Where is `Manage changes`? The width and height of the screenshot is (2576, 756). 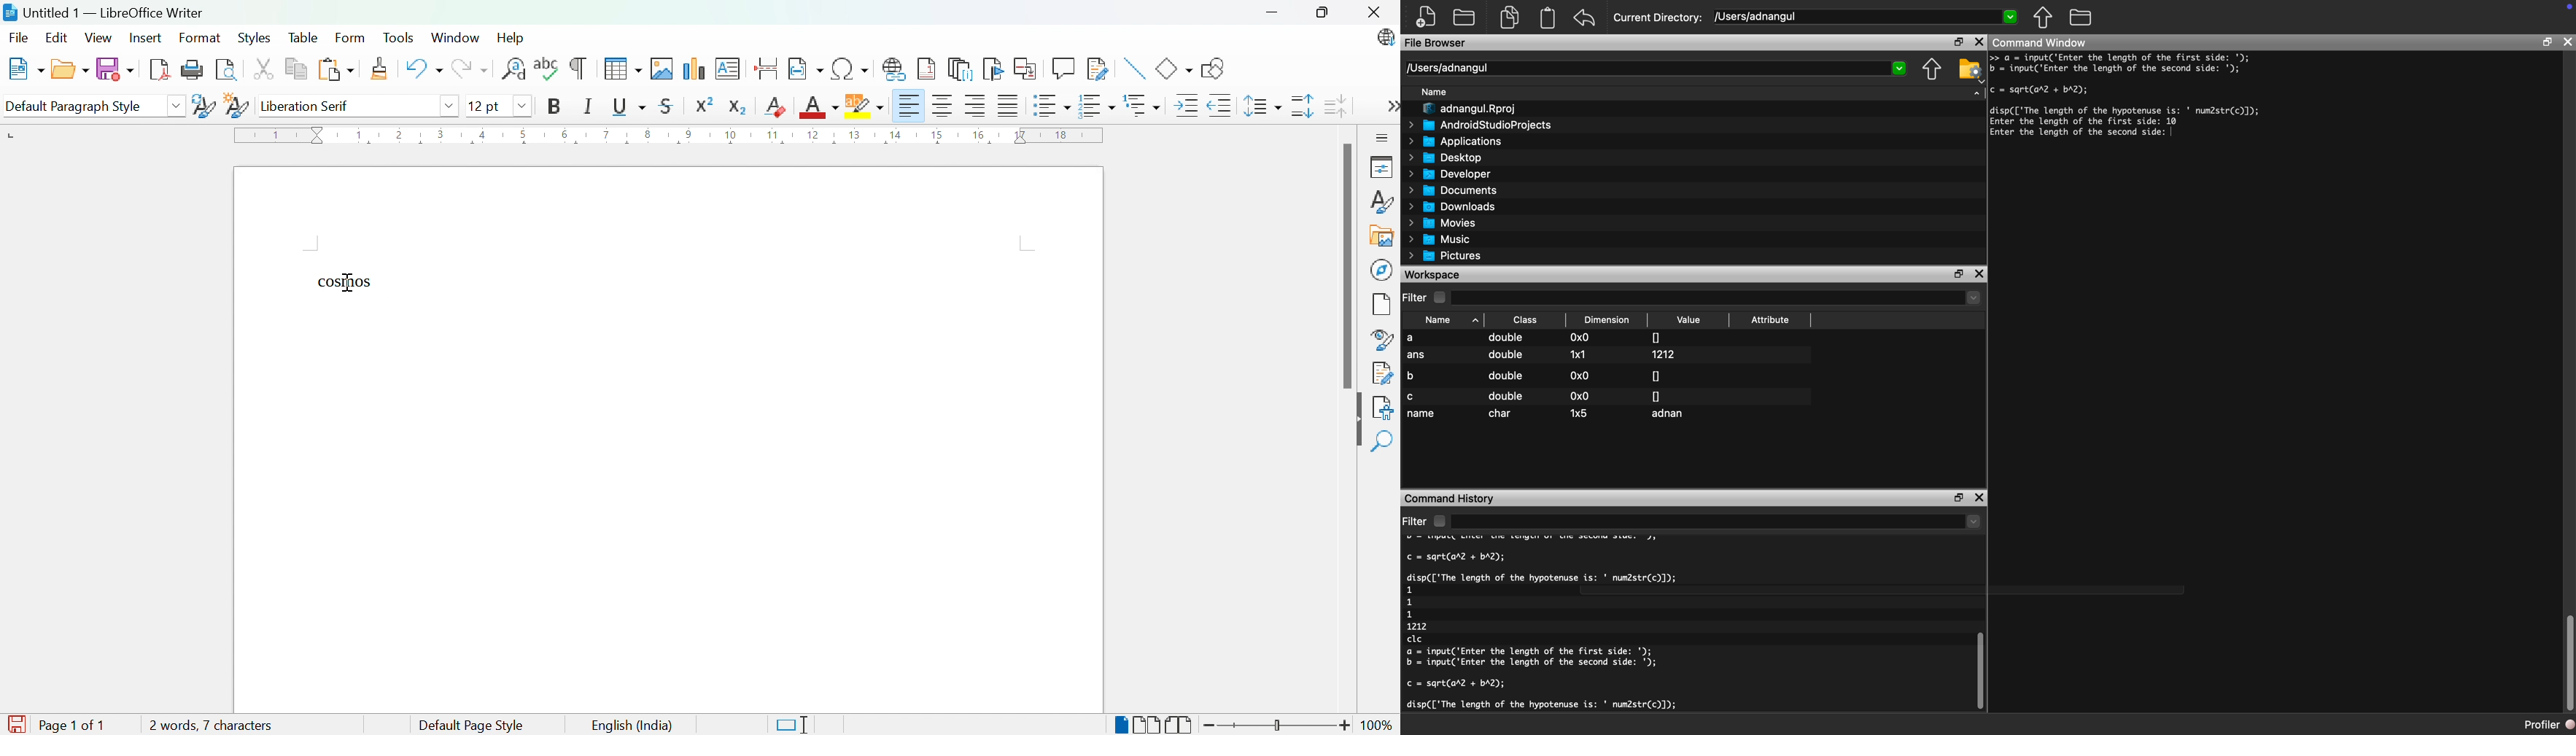
Manage changes is located at coordinates (1384, 374).